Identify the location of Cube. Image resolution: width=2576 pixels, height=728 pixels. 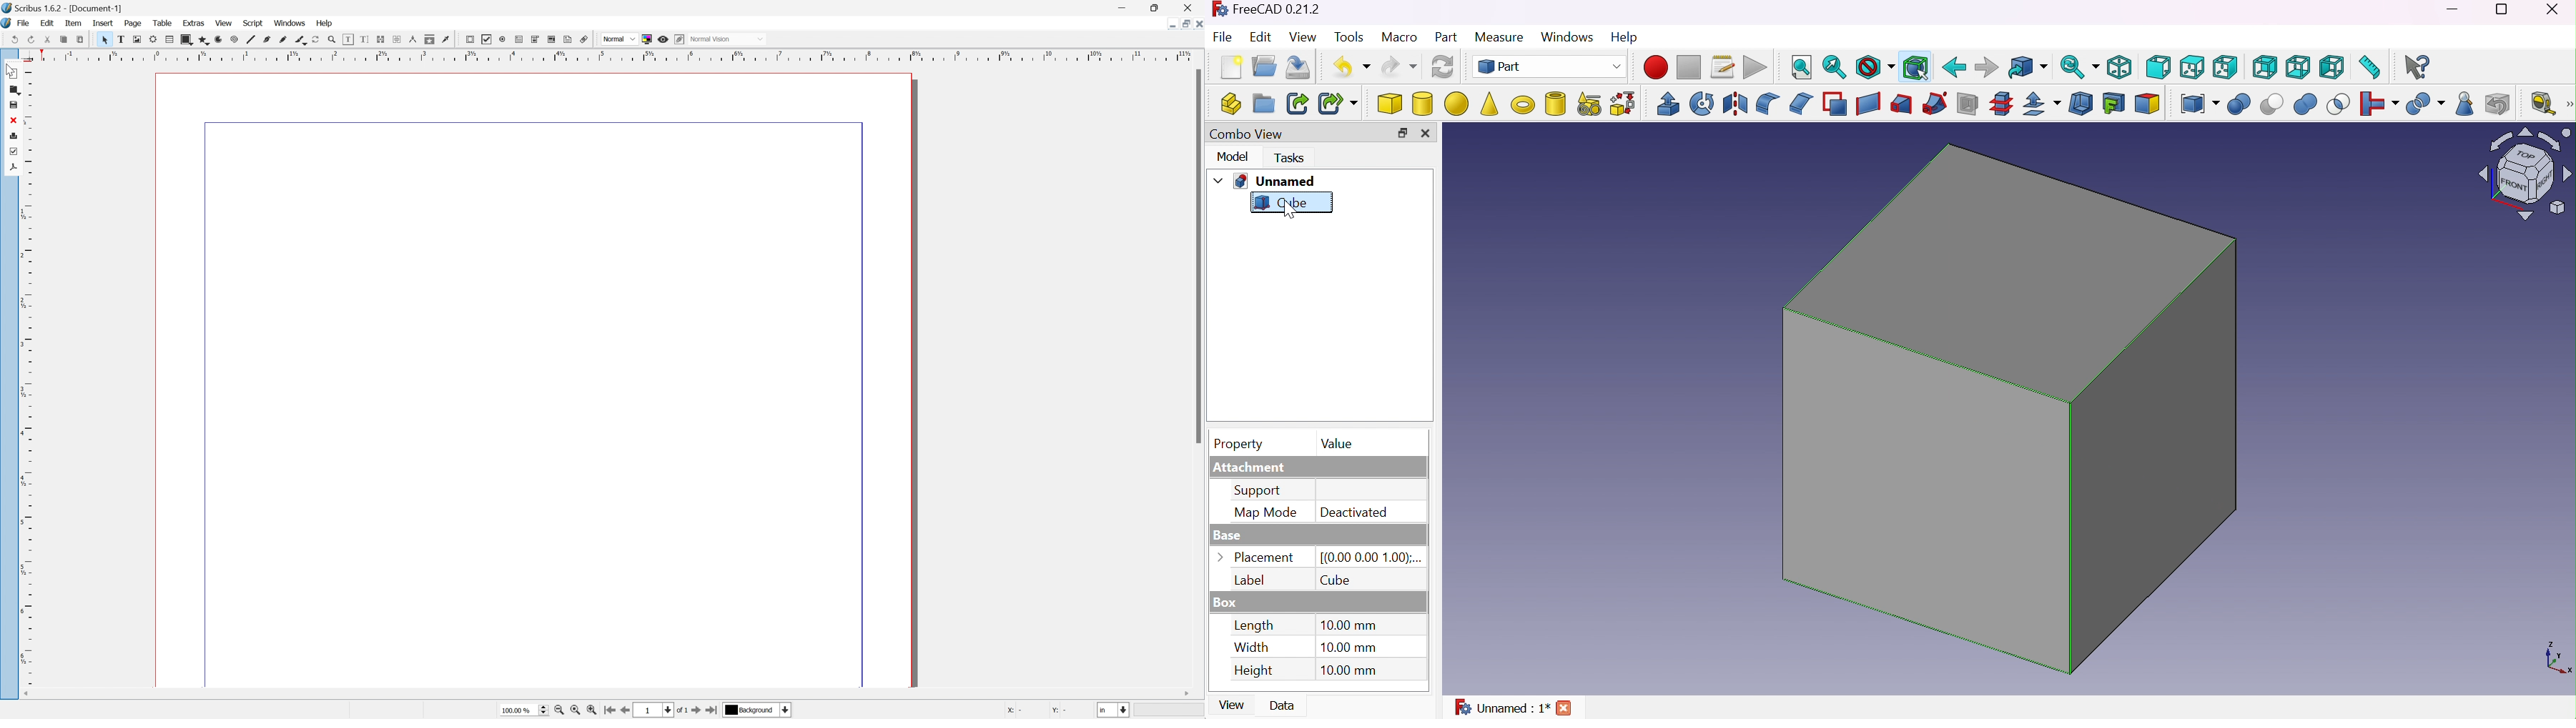
(1391, 104).